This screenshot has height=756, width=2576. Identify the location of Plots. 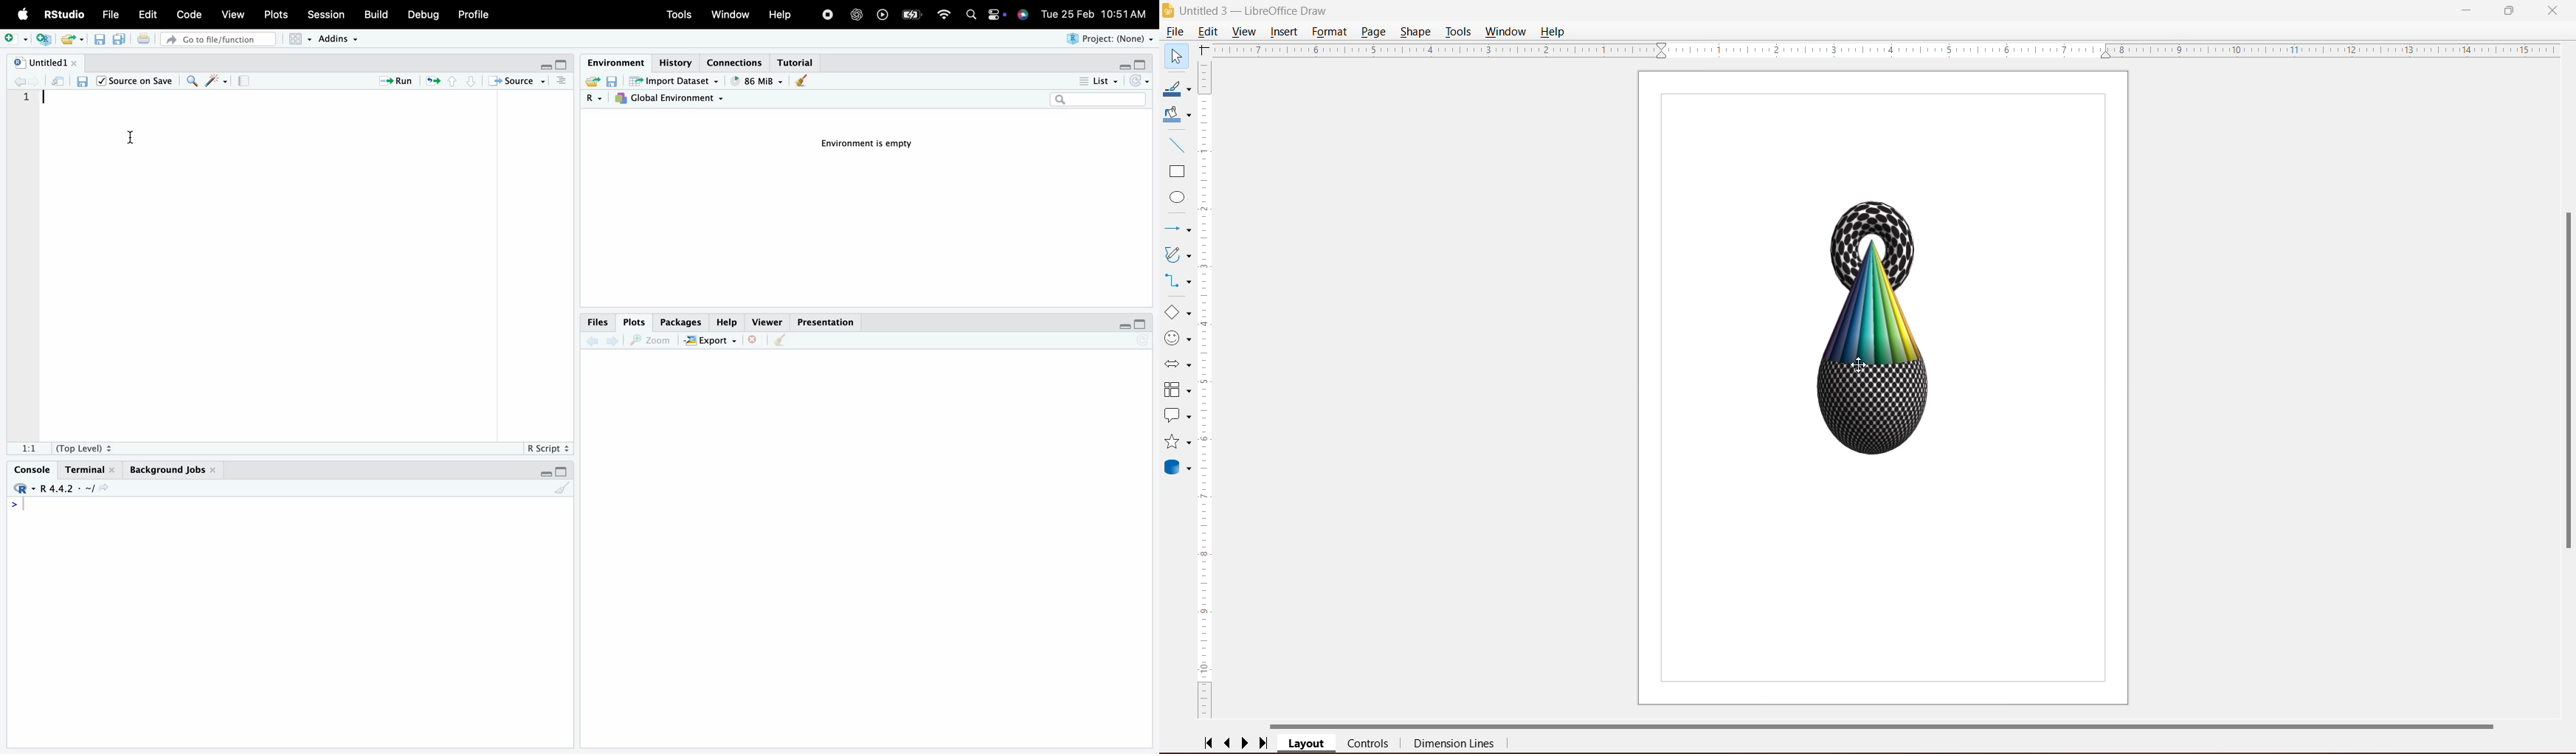
(631, 321).